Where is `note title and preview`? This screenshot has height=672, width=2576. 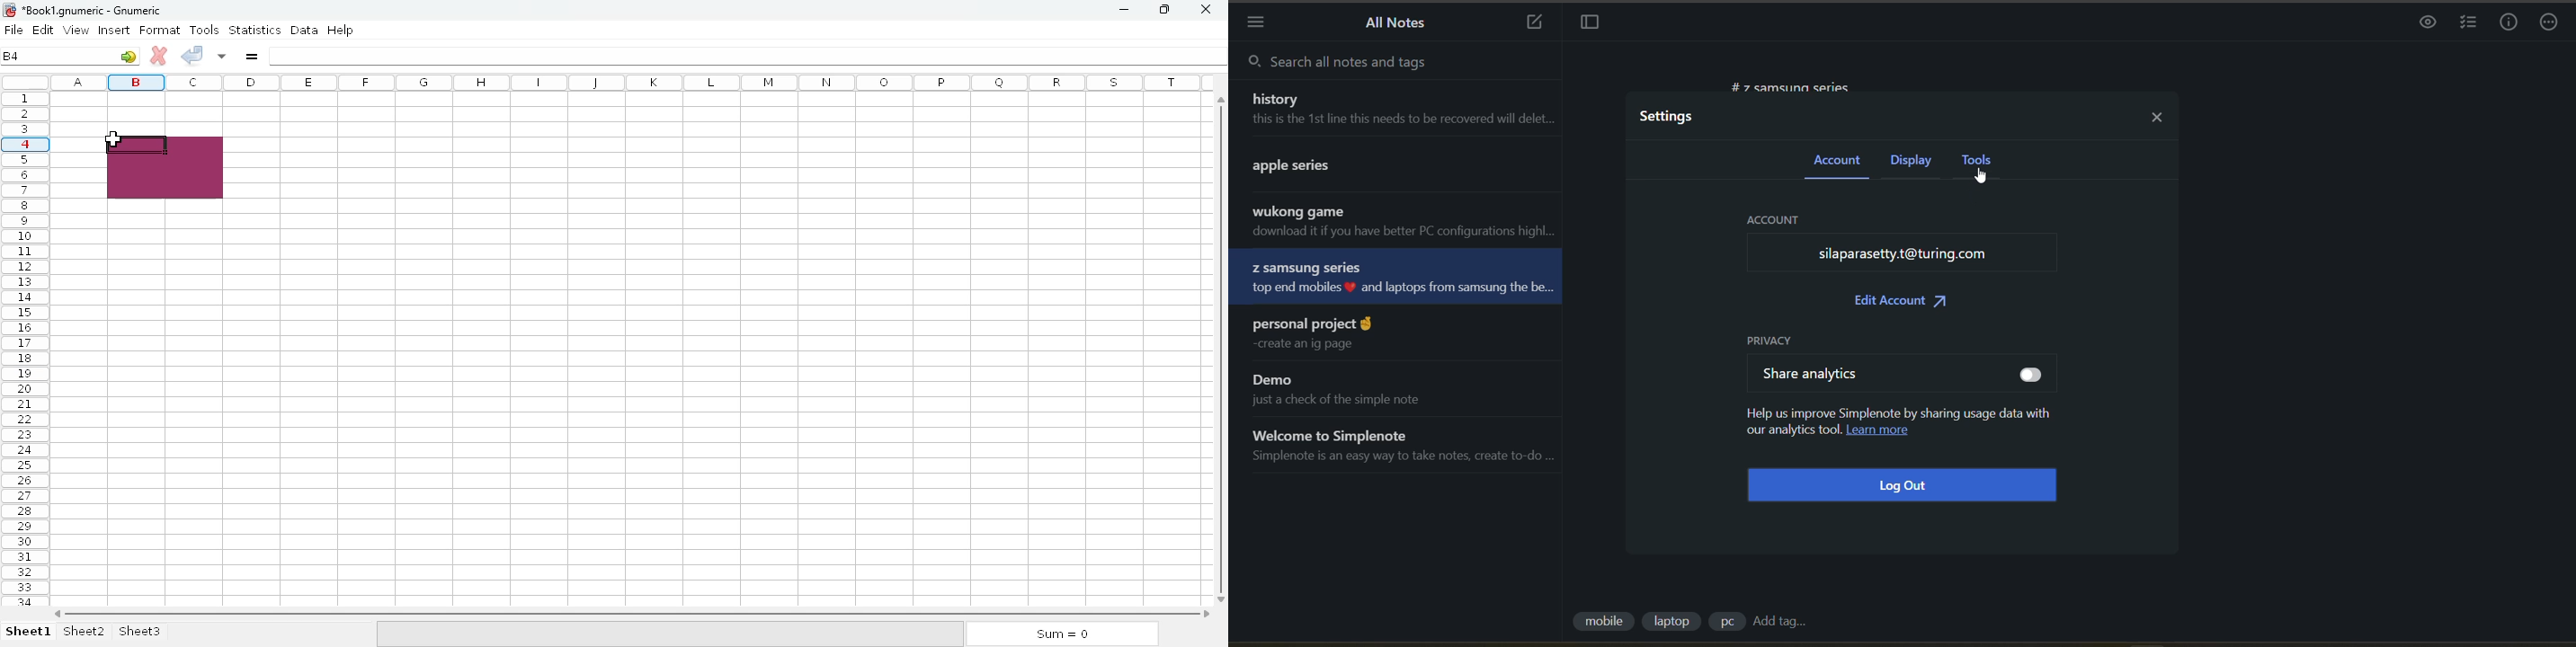
note title and preview is located at coordinates (1404, 112).